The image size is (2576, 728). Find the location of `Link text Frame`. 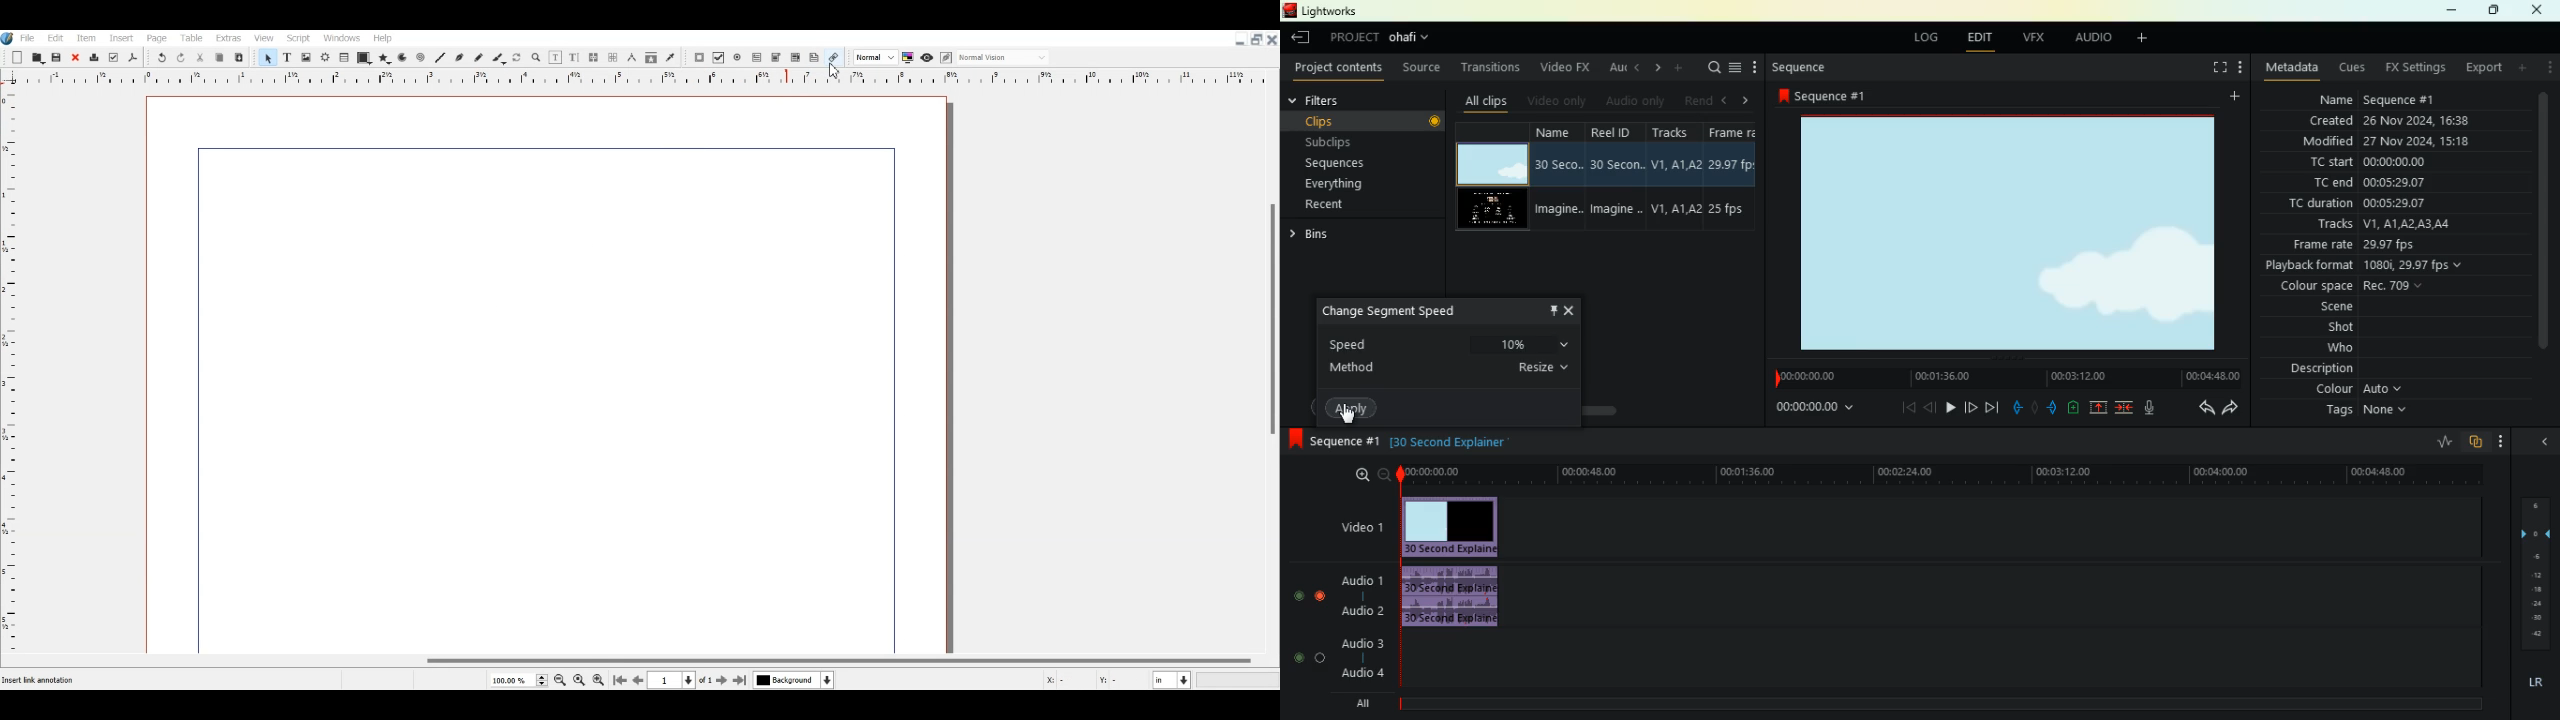

Link text Frame is located at coordinates (594, 57).